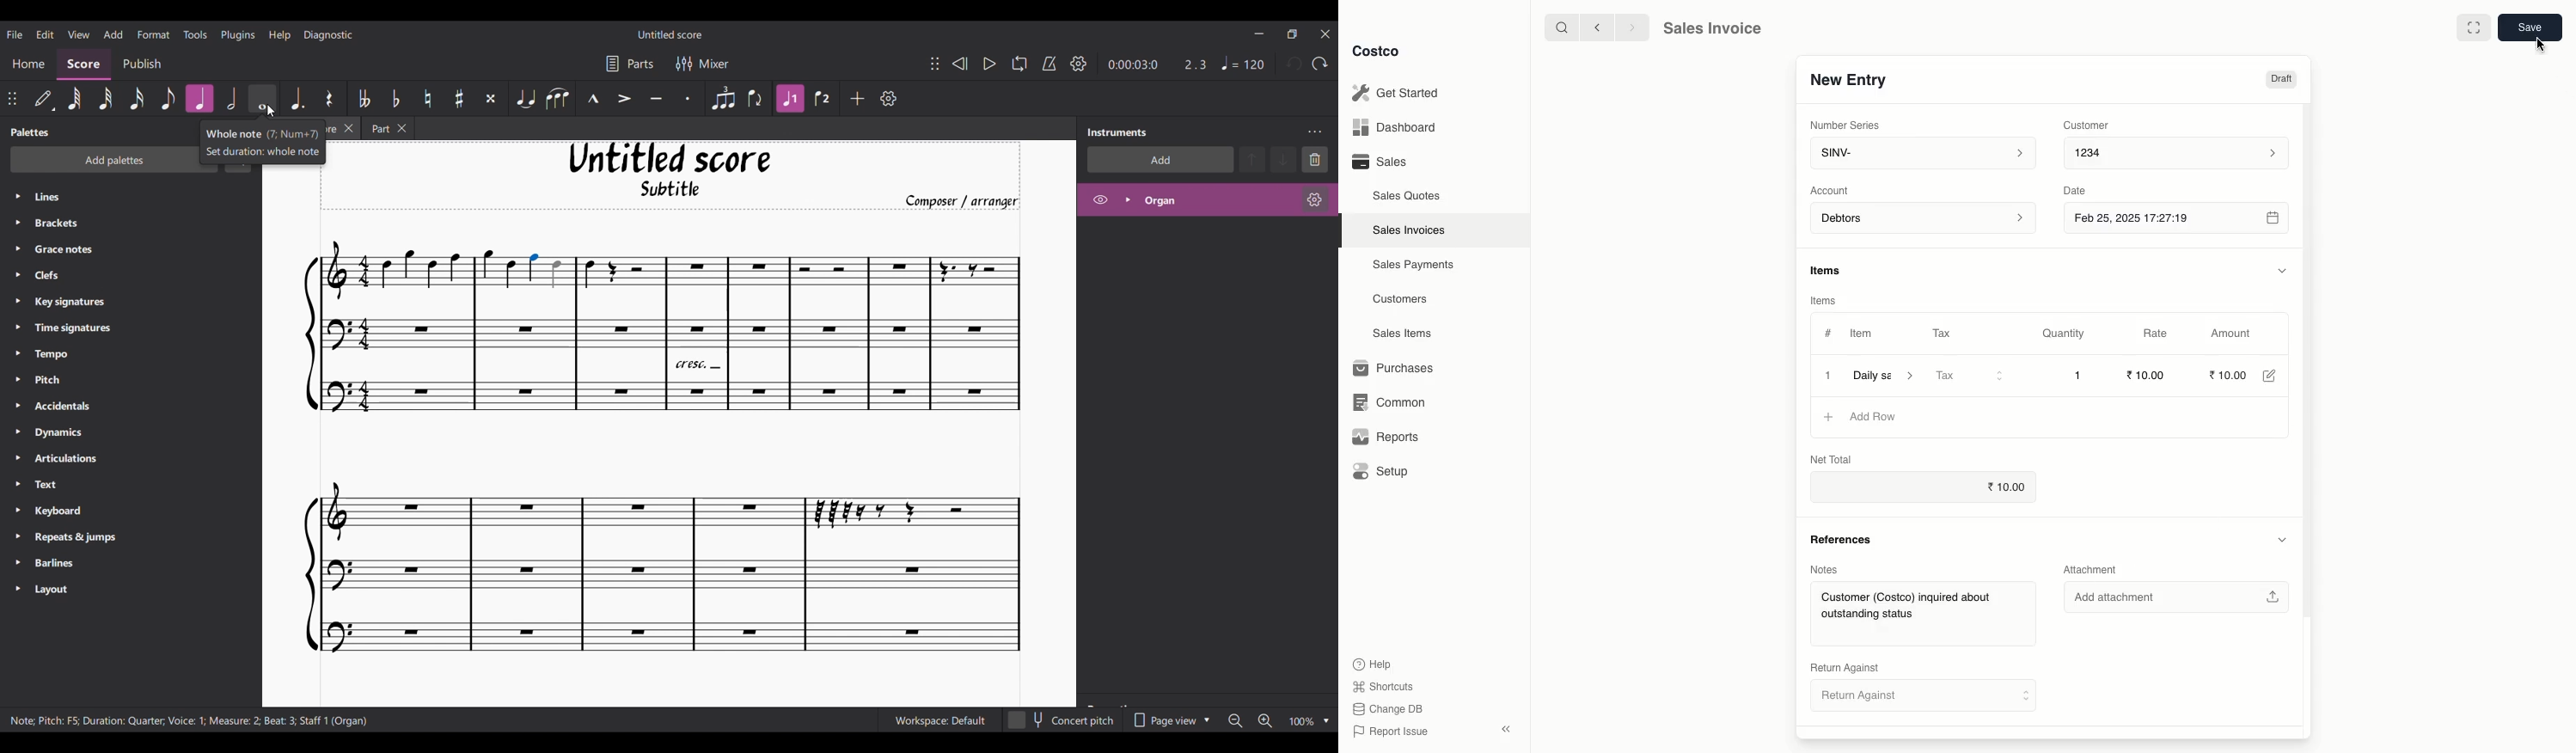  Describe the element at coordinates (296, 98) in the screenshot. I see `Augmentation dot` at that location.